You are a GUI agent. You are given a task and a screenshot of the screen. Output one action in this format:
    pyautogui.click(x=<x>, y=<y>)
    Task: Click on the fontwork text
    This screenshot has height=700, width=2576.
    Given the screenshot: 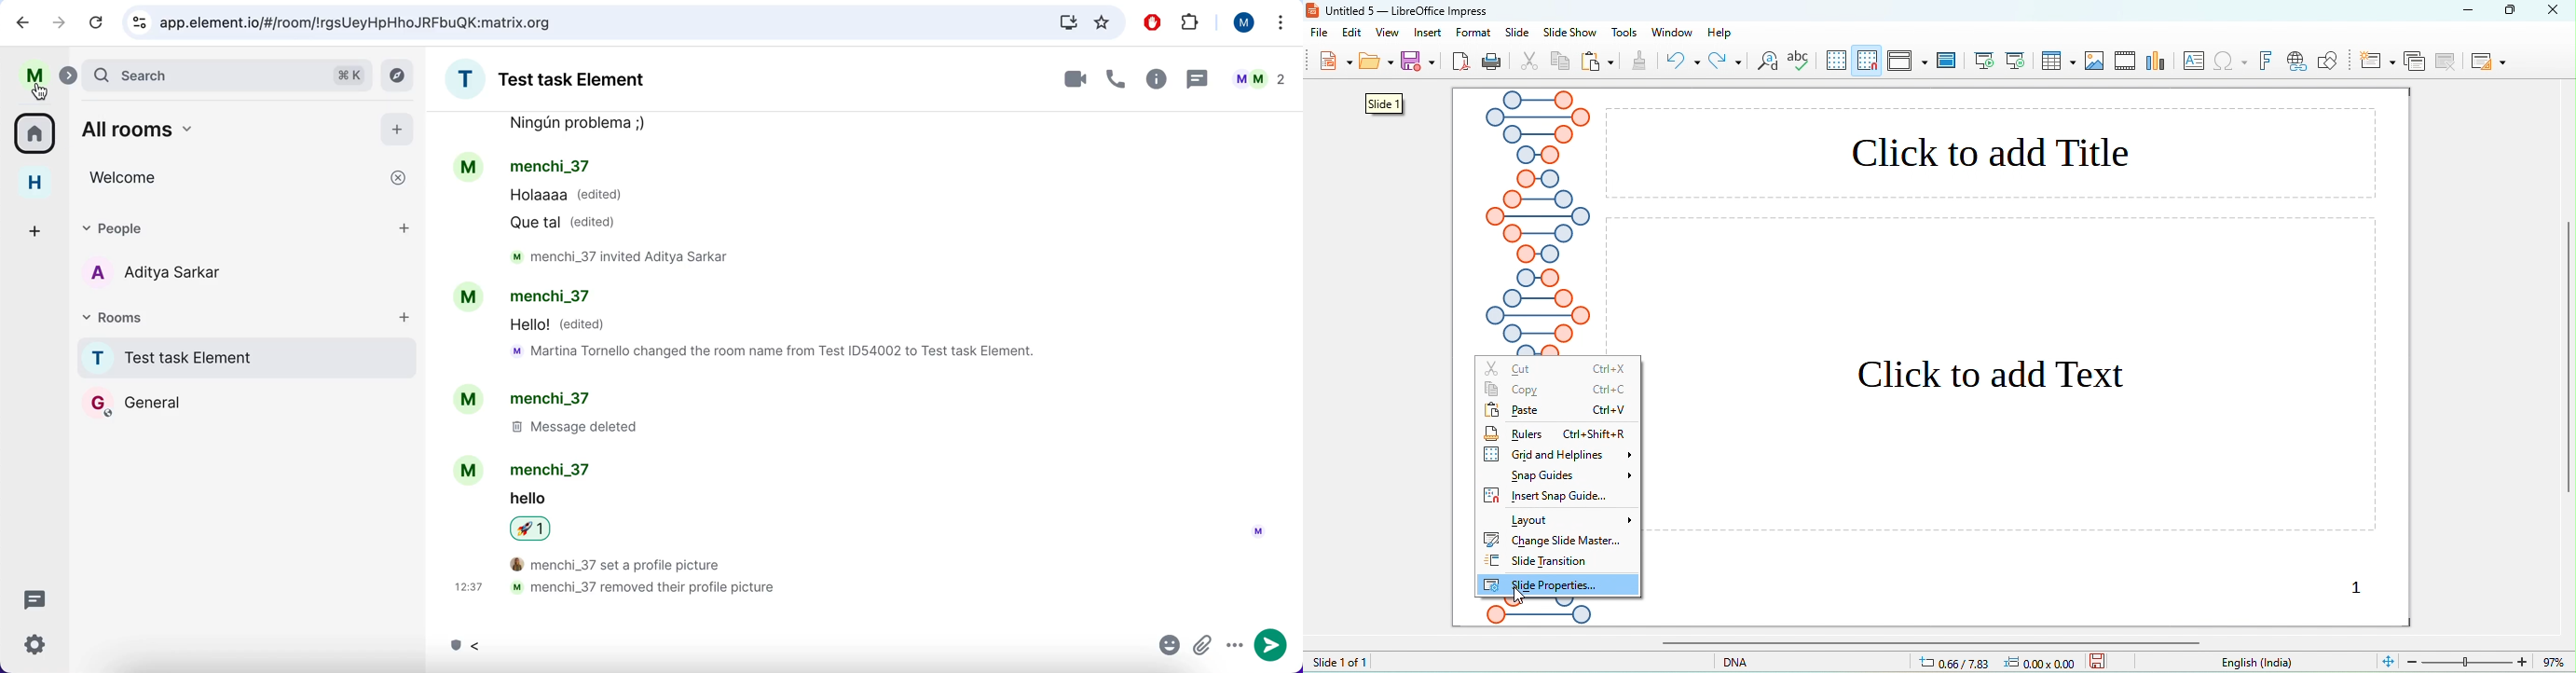 What is the action you would take?
    pyautogui.click(x=2268, y=61)
    